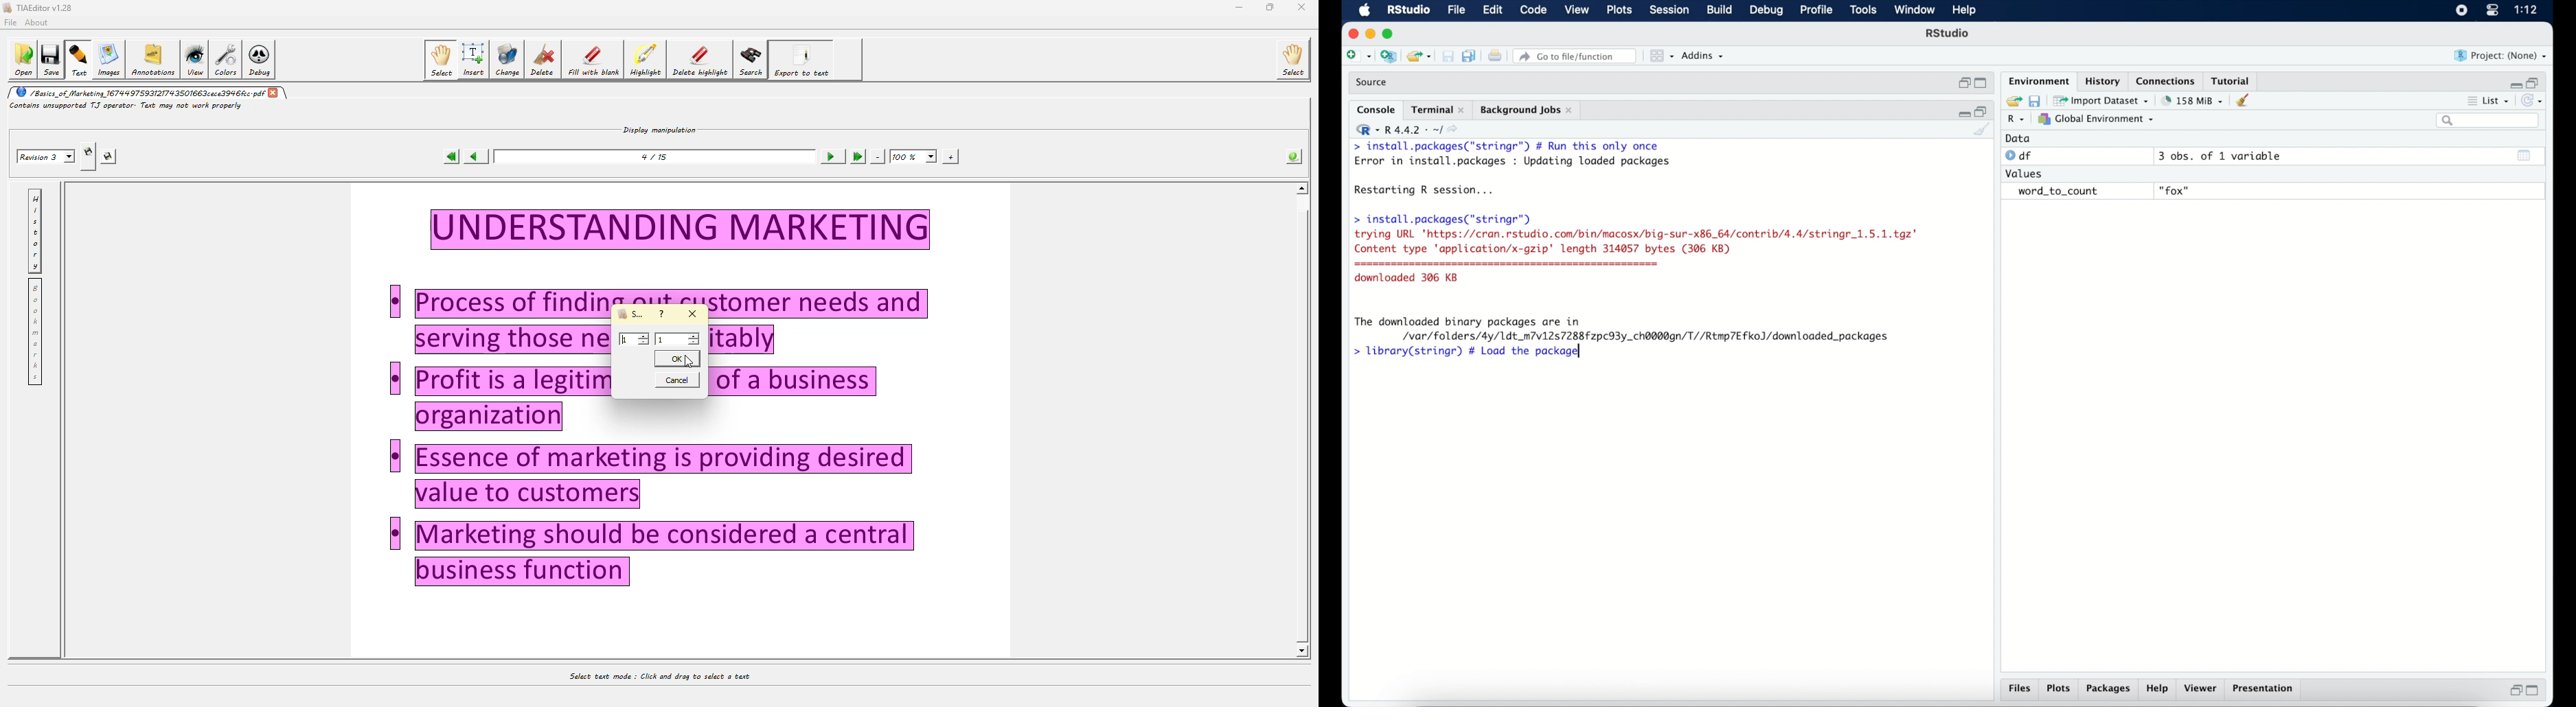 Image resolution: width=2576 pixels, height=728 pixels. Describe the element at coordinates (1408, 10) in the screenshot. I see `R Studio` at that location.